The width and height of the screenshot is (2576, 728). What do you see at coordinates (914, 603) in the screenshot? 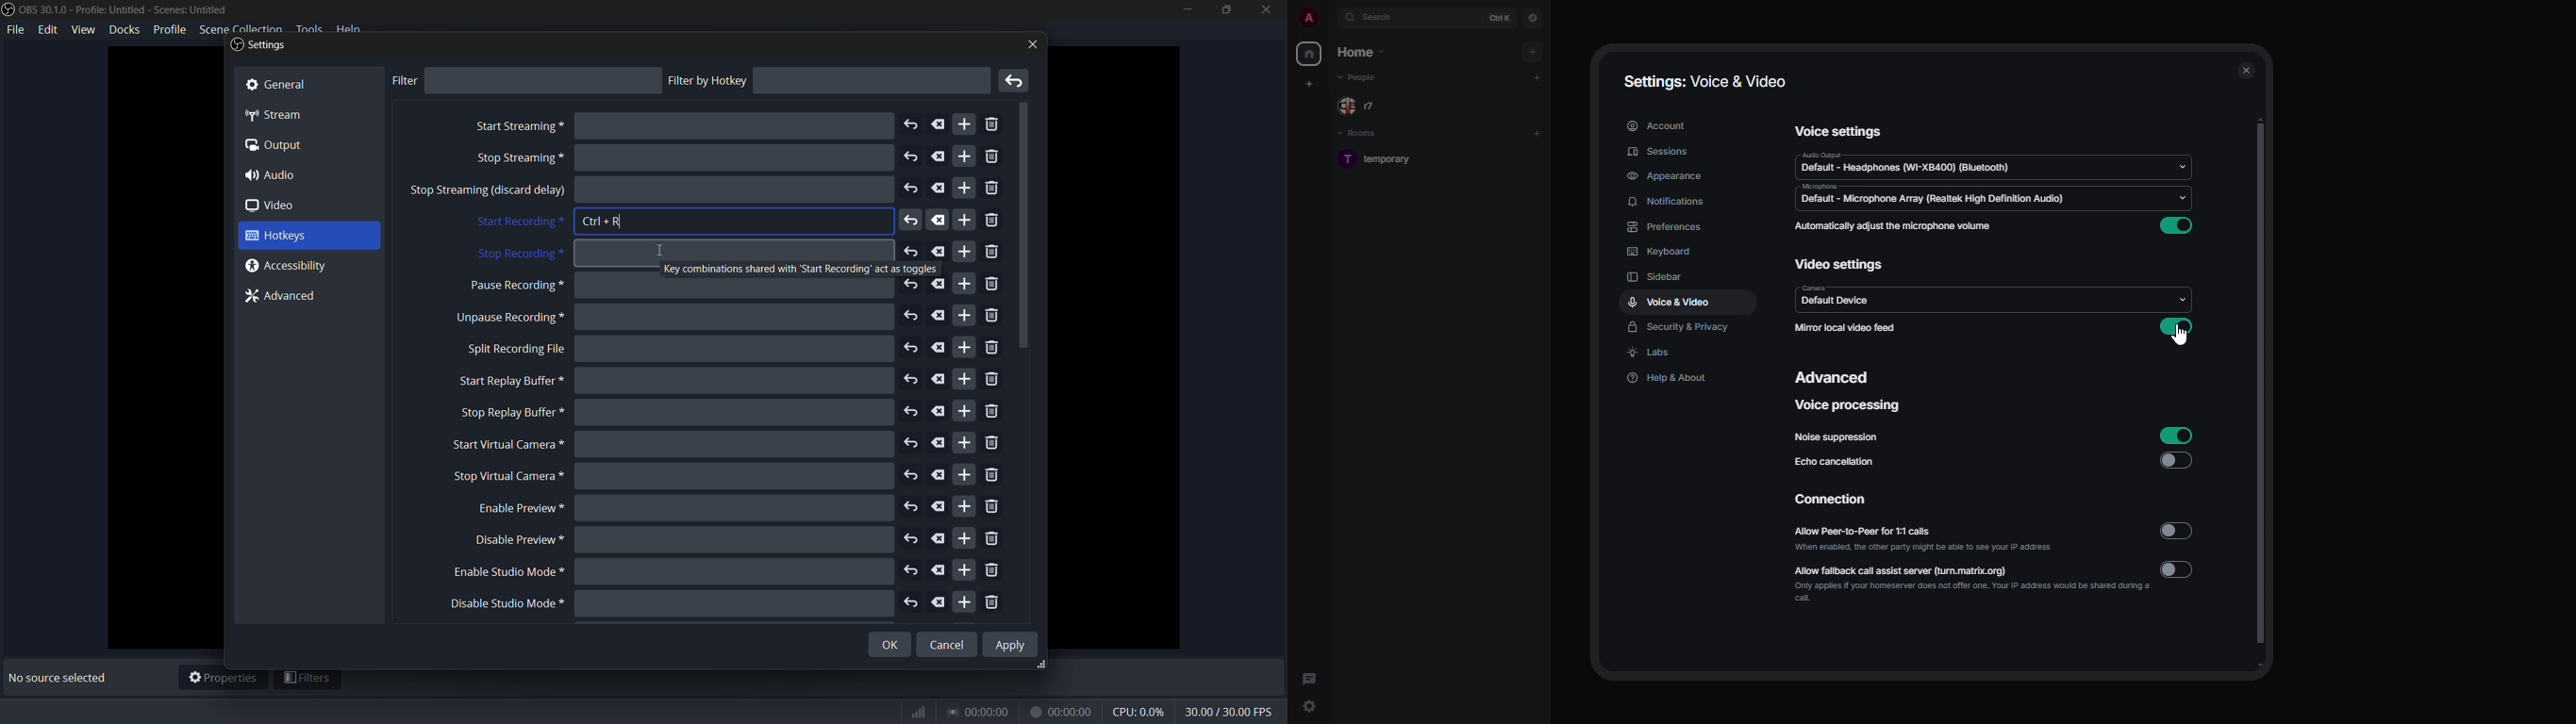
I see `undo` at bounding box center [914, 603].